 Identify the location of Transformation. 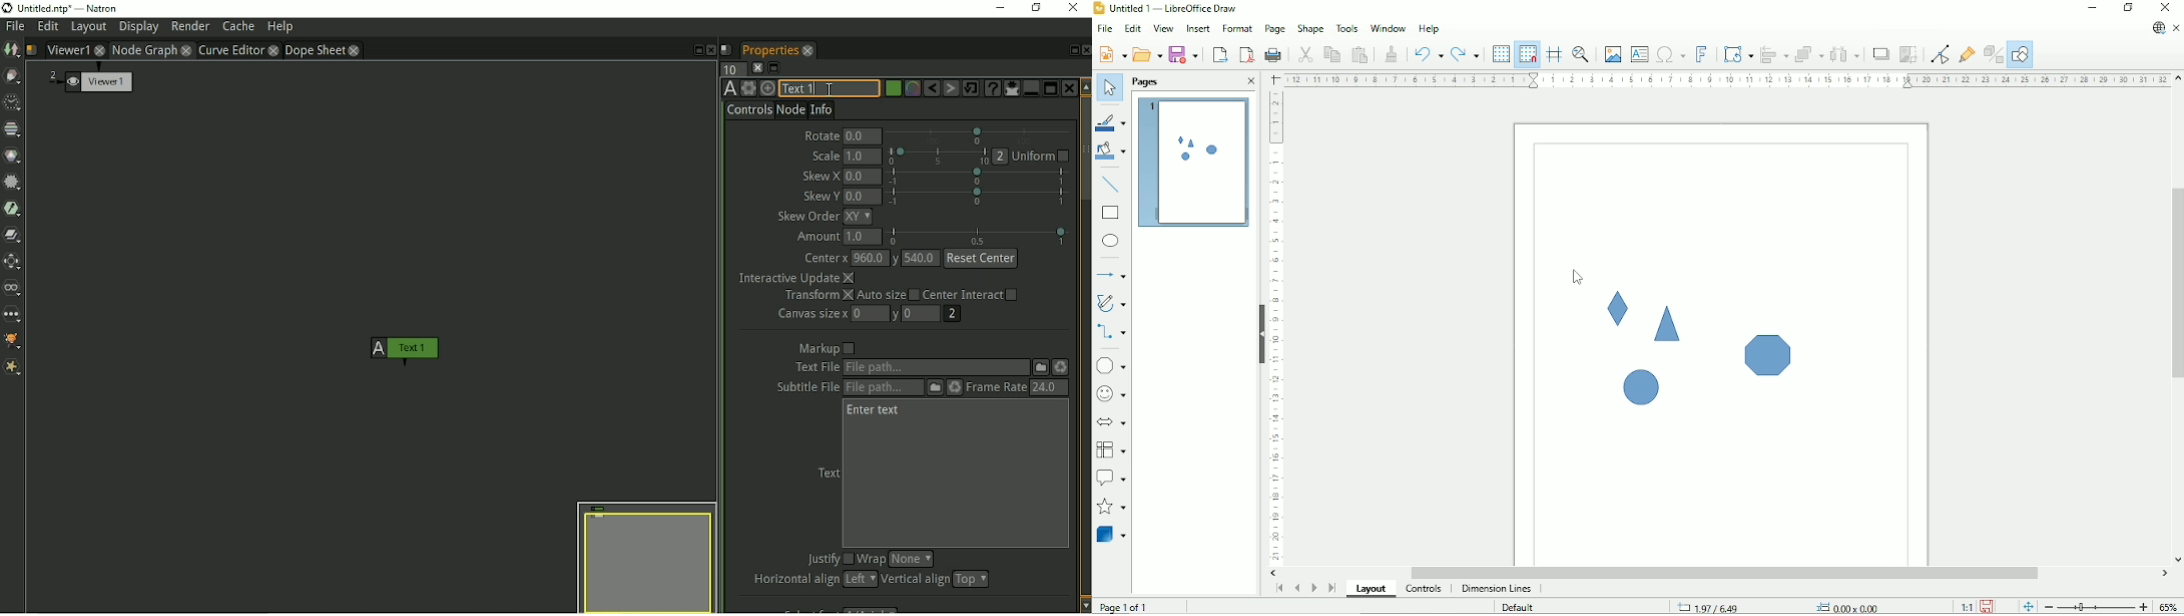
(1738, 54).